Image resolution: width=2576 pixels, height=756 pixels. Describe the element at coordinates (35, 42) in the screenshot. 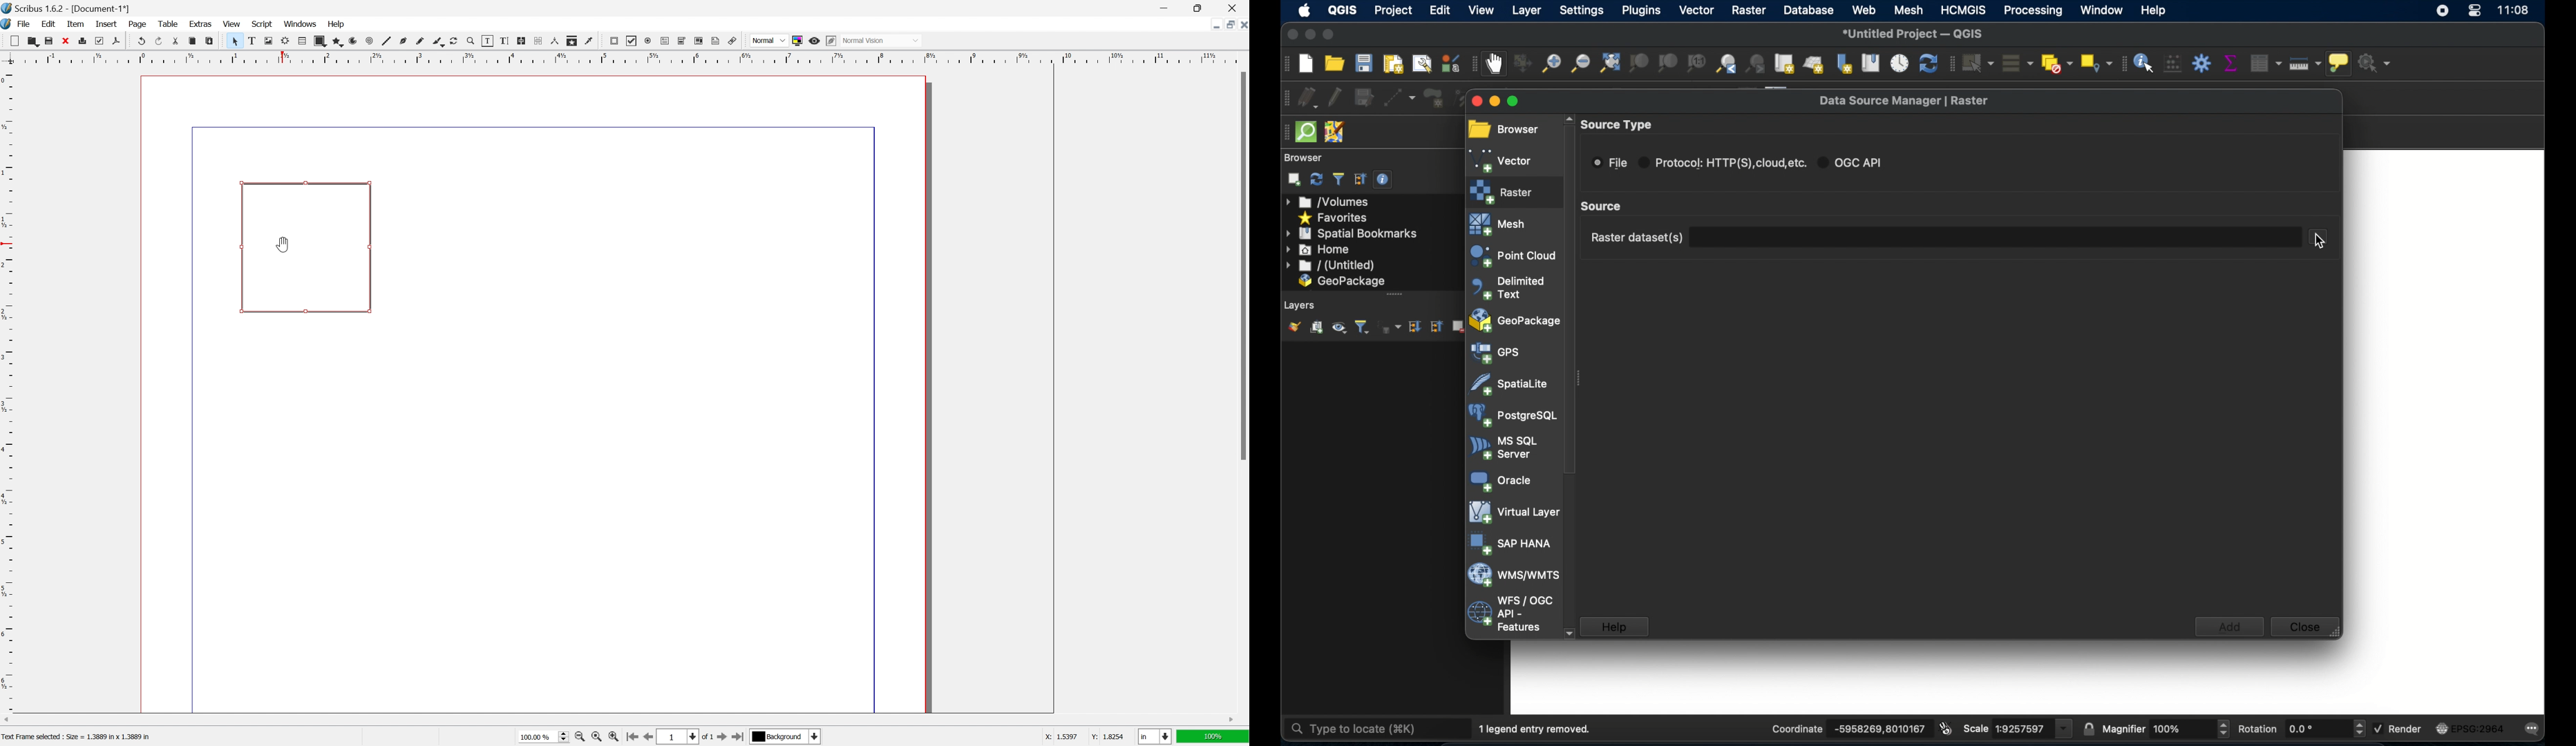

I see `open` at that location.